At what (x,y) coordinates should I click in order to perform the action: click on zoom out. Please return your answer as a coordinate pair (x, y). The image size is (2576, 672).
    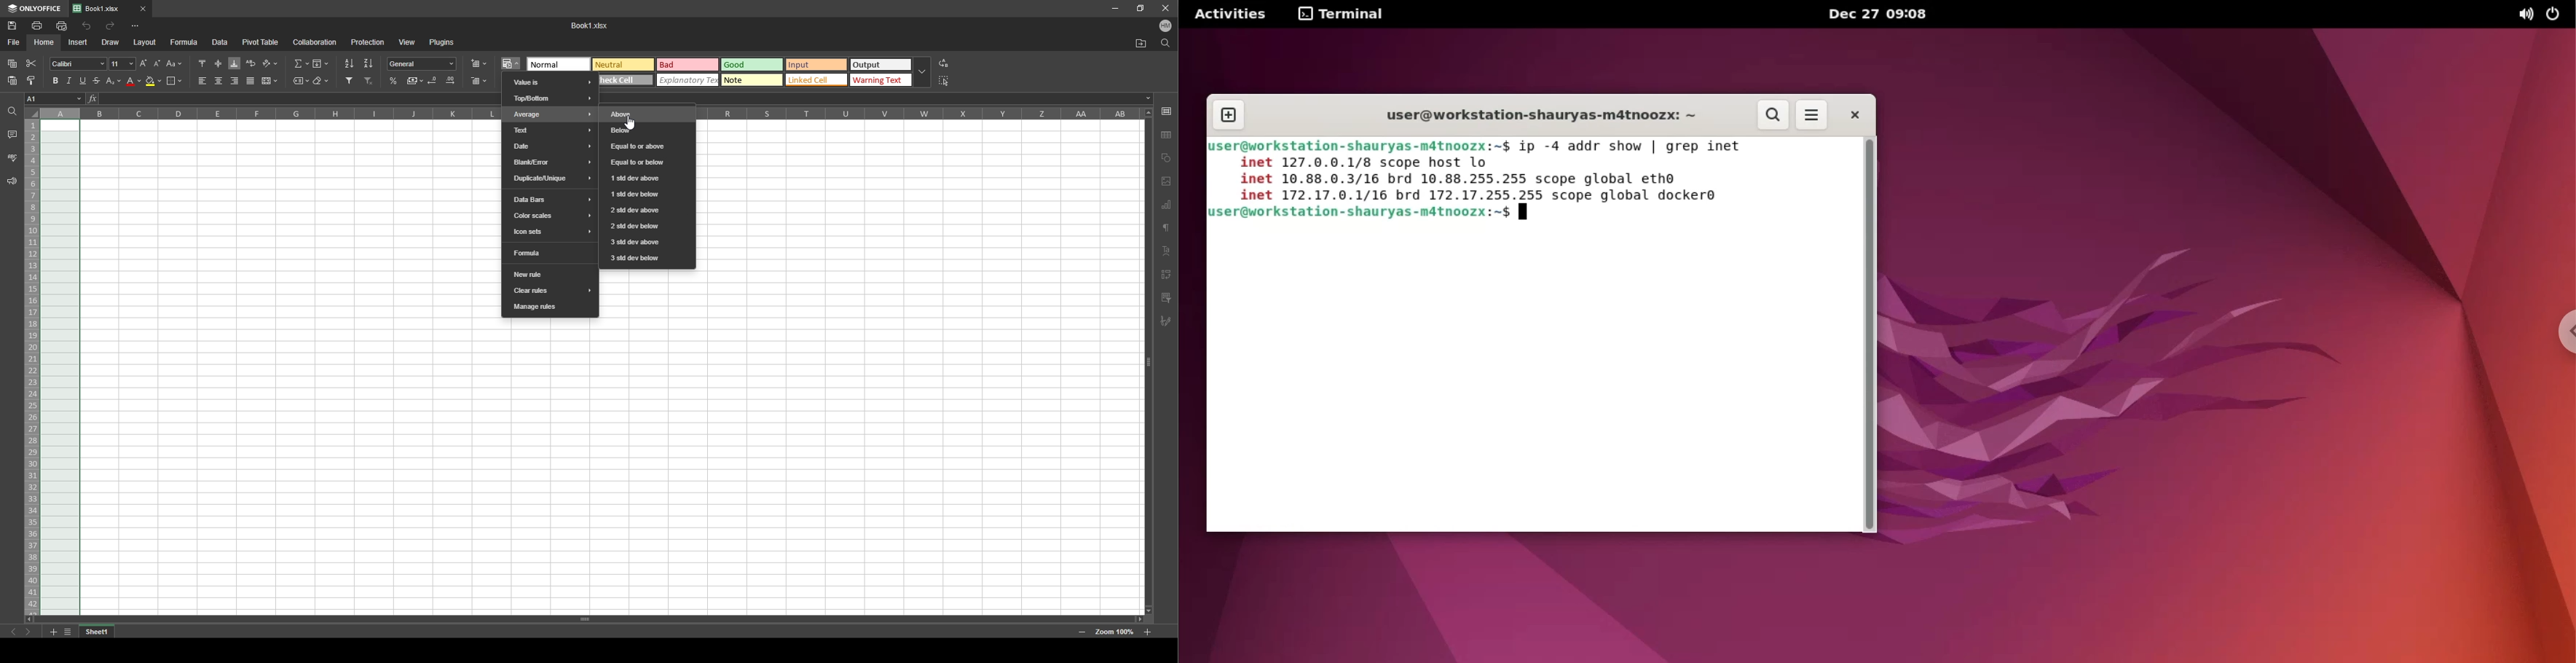
    Looking at the image, I should click on (1082, 633).